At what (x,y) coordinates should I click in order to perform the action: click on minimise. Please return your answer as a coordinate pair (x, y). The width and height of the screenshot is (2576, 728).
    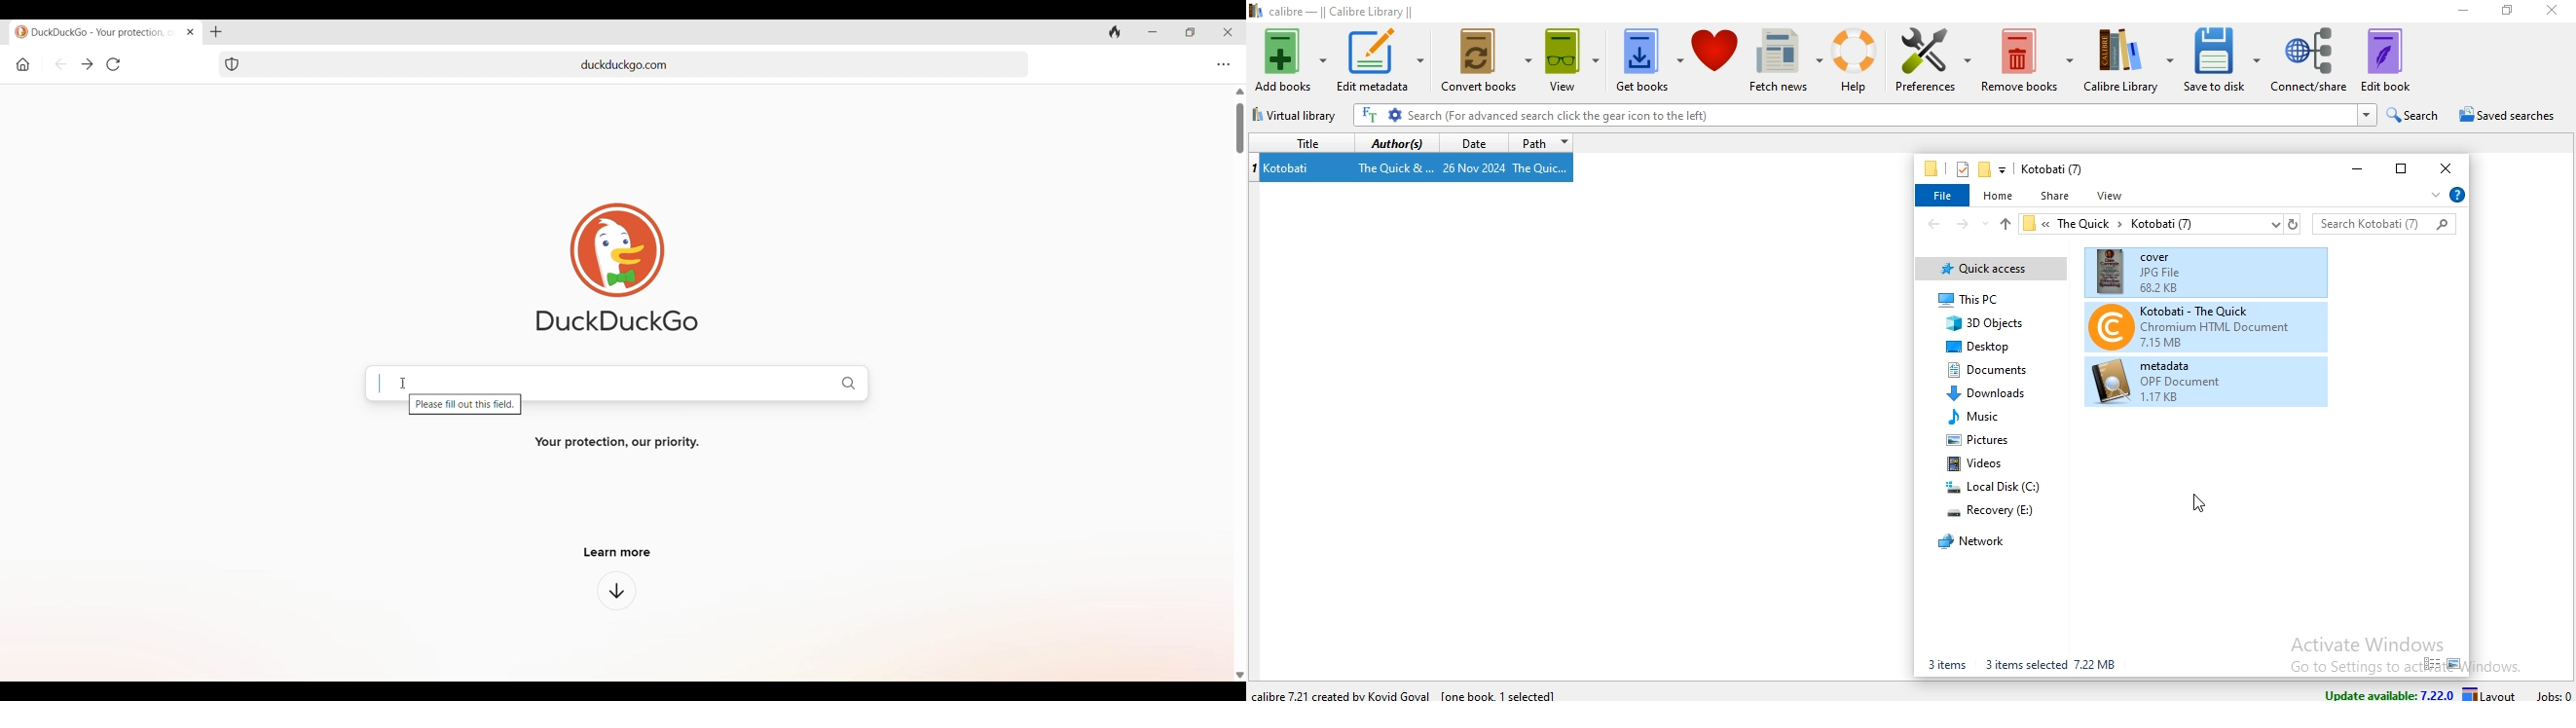
    Looking at the image, I should click on (2351, 170).